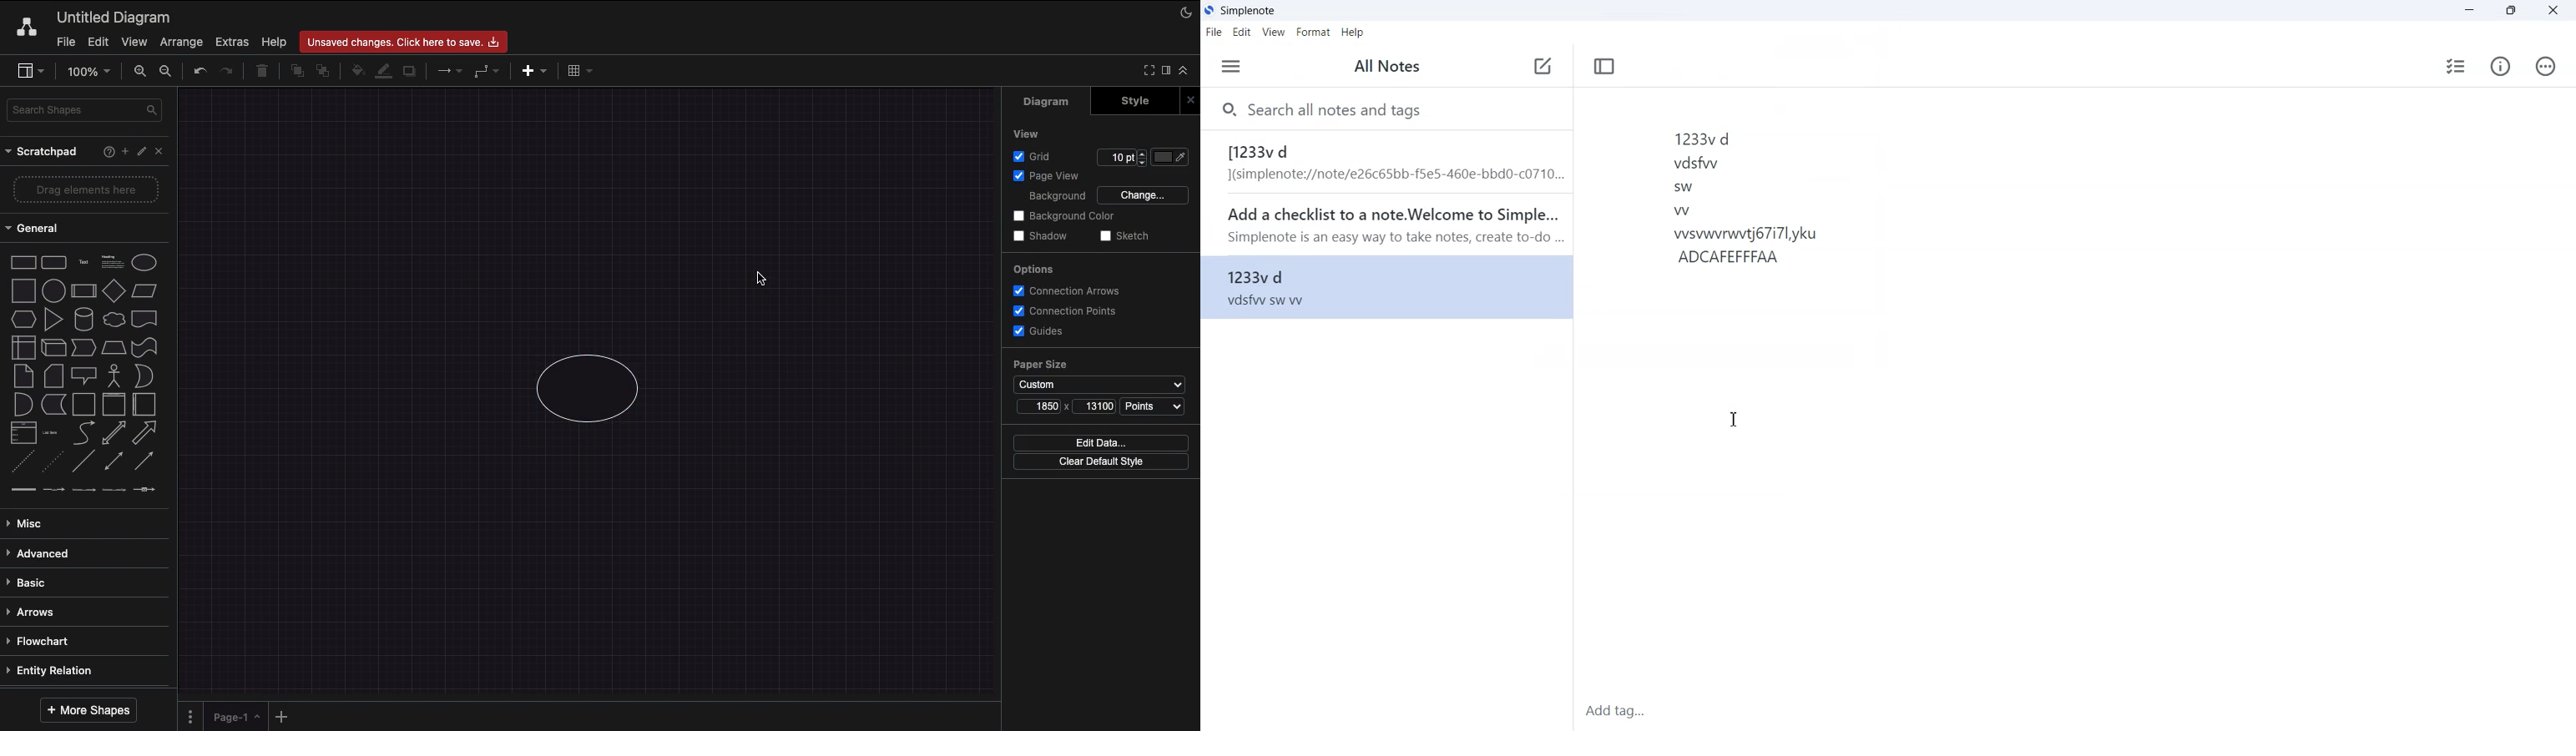  What do you see at coordinates (326, 70) in the screenshot?
I see `To back` at bounding box center [326, 70].